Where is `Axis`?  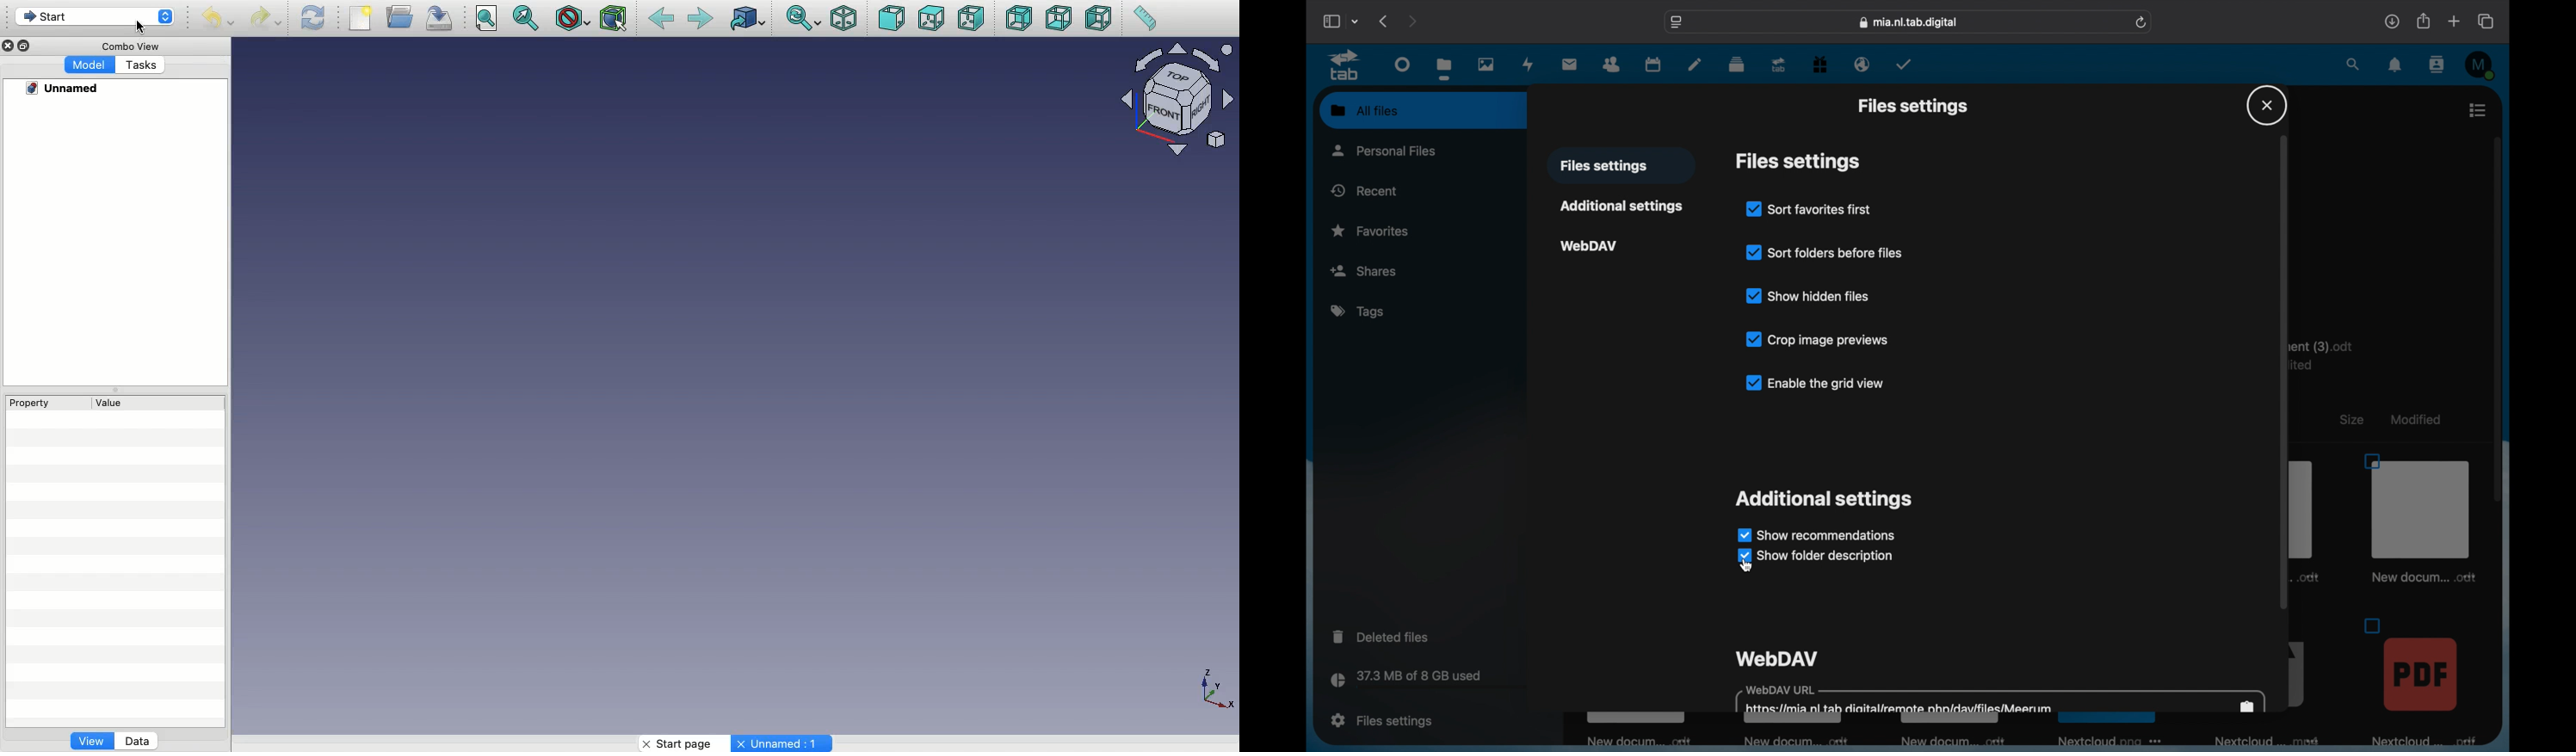
Axis is located at coordinates (1216, 690).